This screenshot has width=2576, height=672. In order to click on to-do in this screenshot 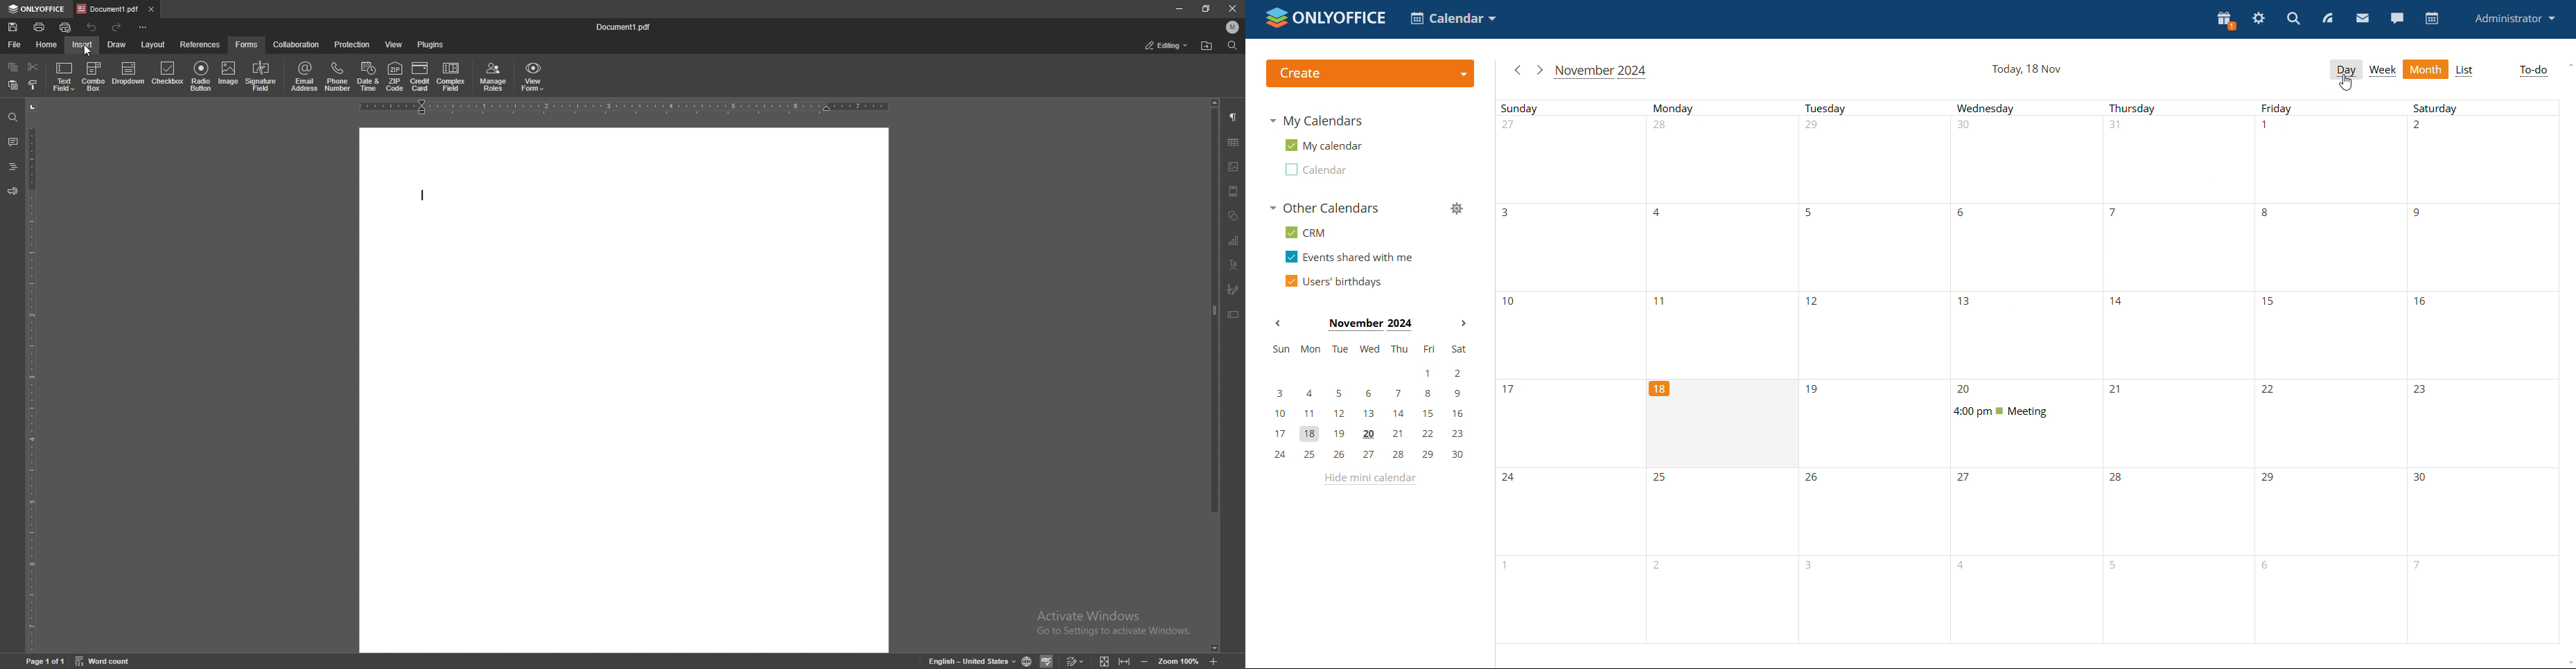, I will do `click(2534, 69)`.